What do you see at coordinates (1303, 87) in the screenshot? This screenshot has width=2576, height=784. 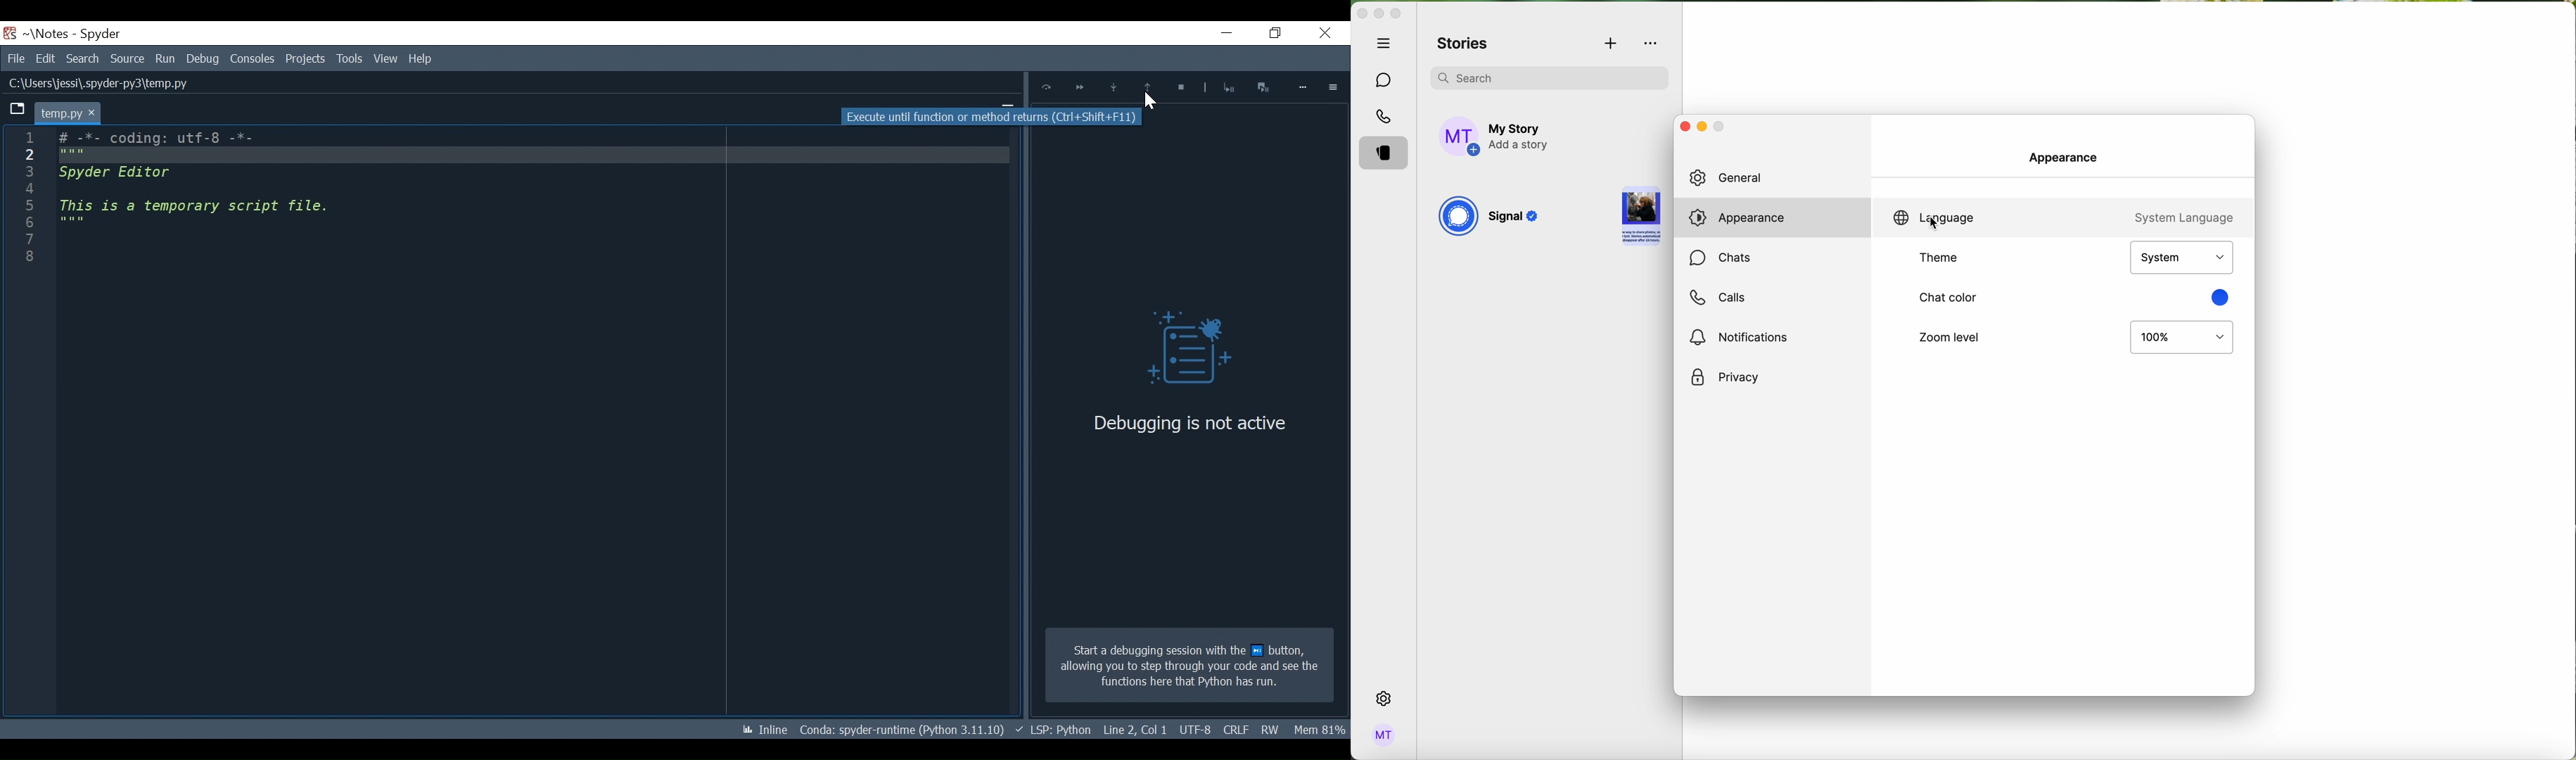 I see `More` at bounding box center [1303, 87].